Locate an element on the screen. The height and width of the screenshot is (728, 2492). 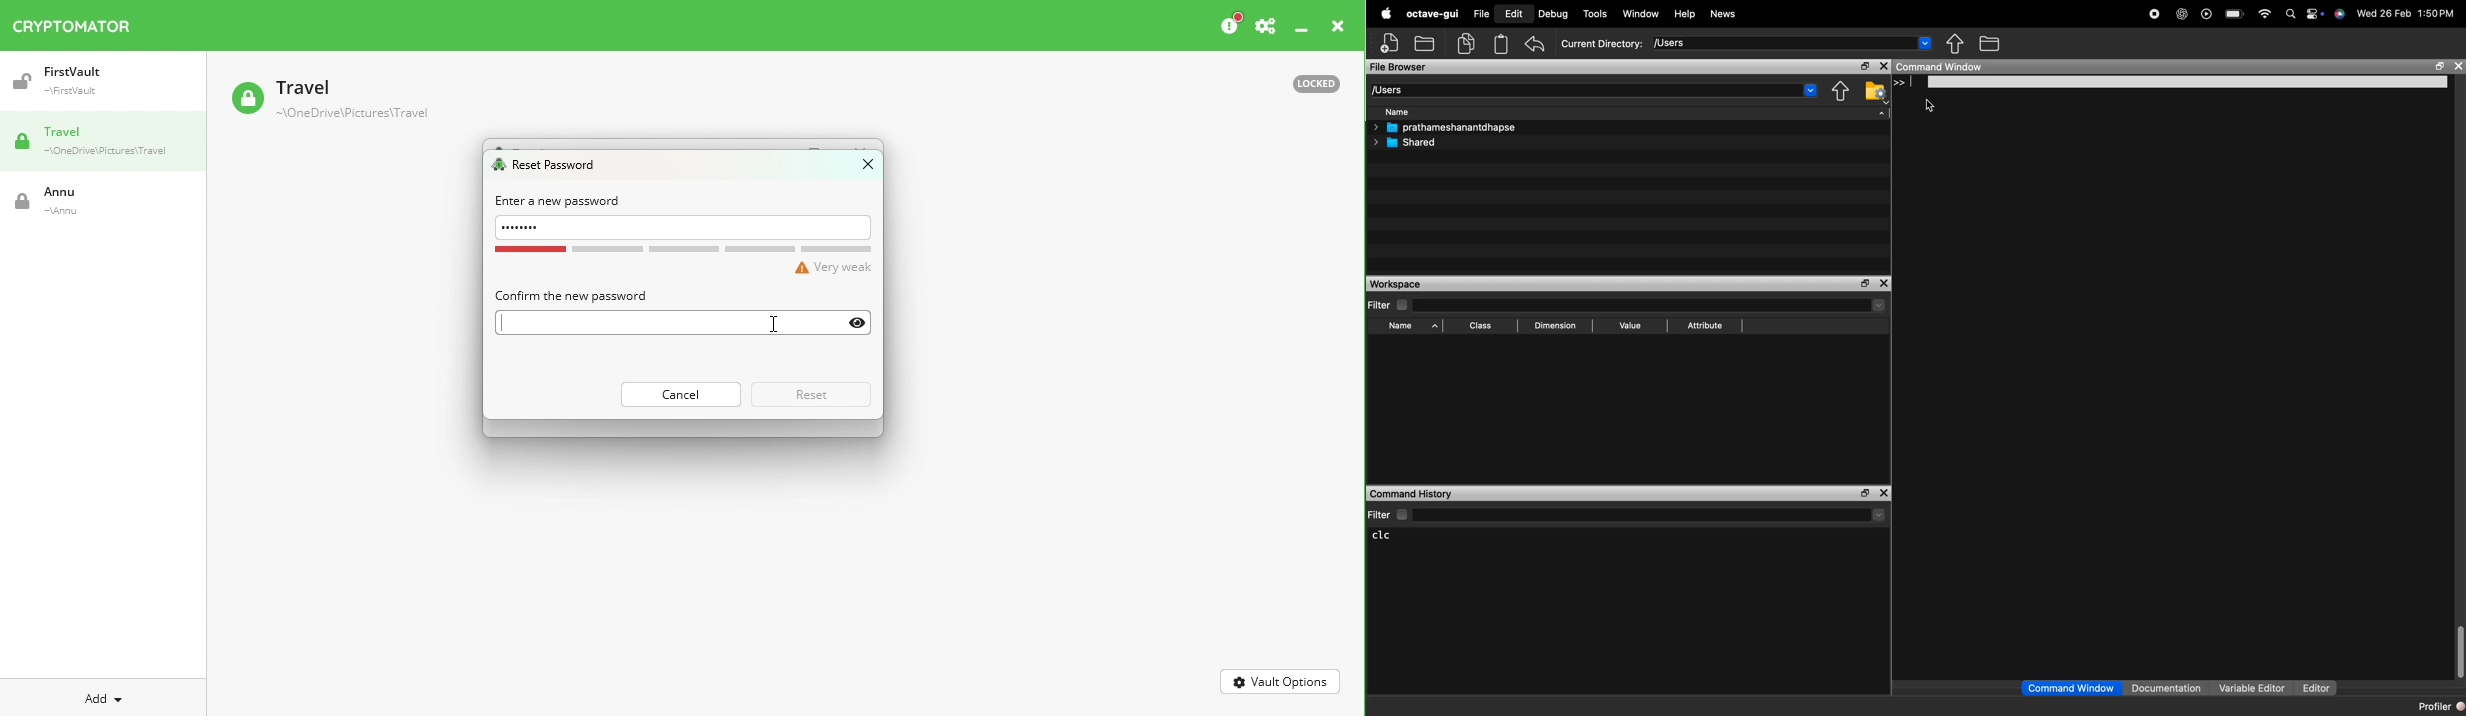
Recorder is located at coordinates (2154, 13).